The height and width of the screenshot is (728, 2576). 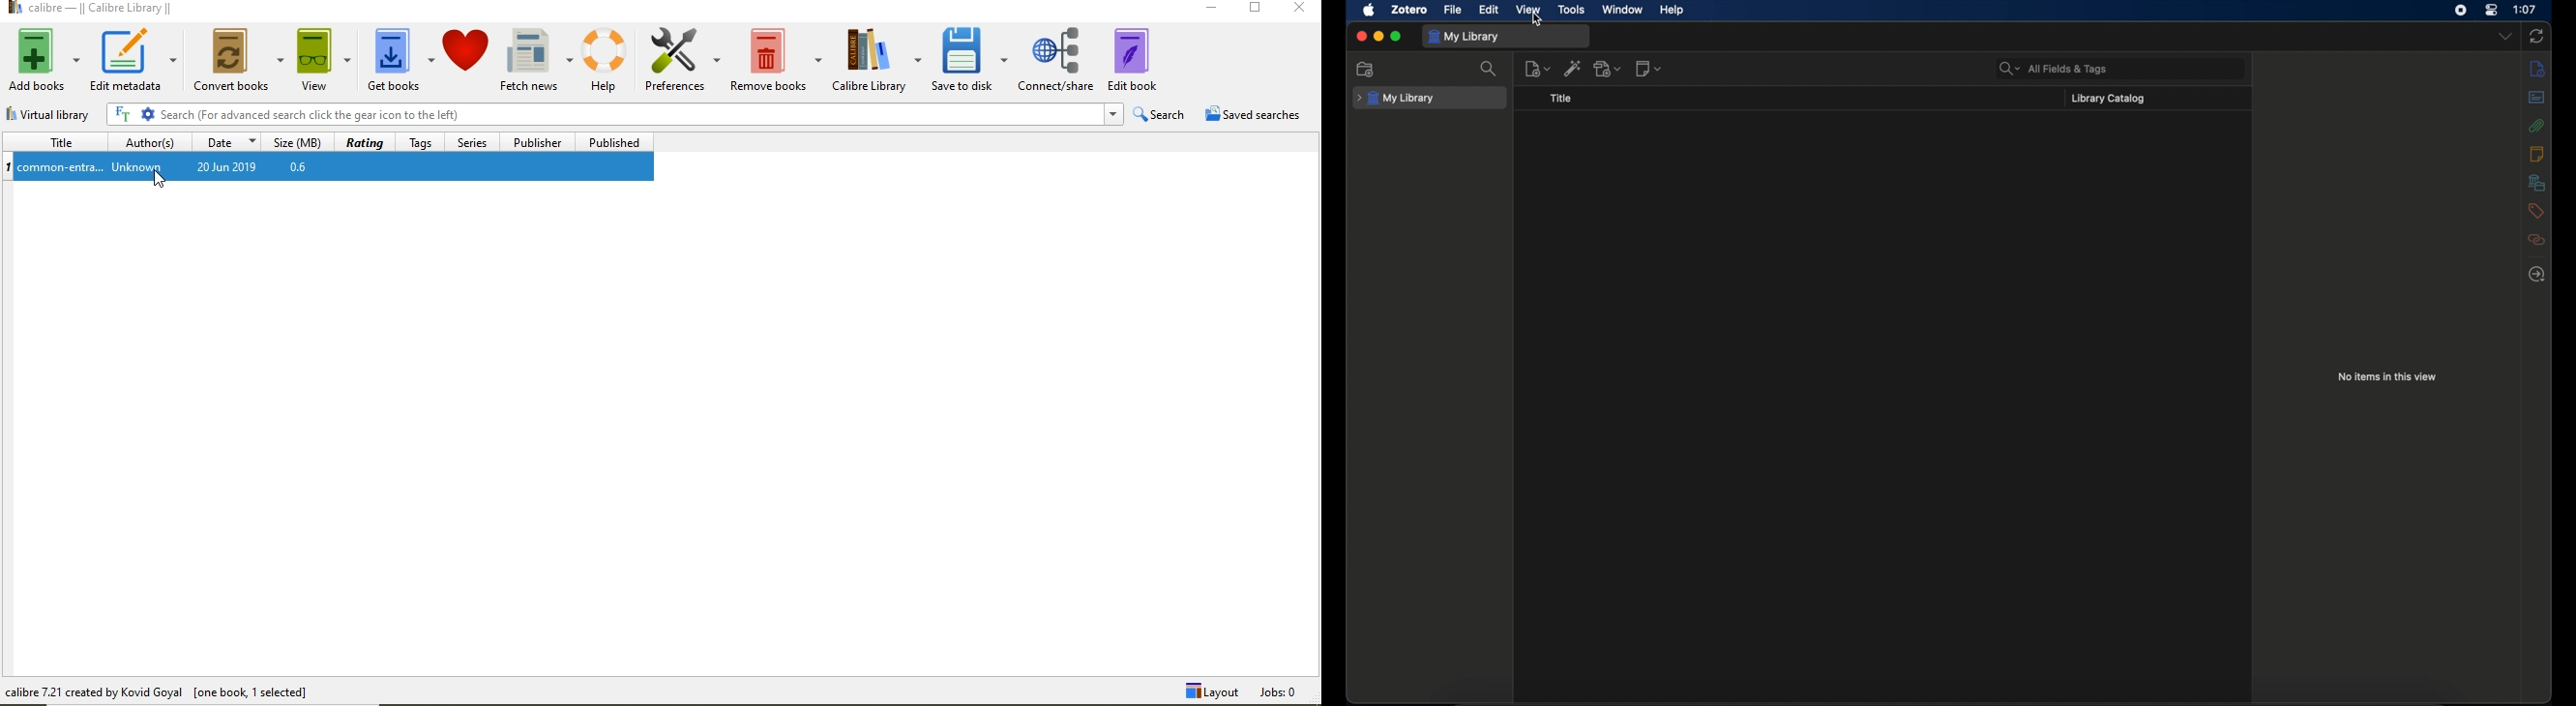 What do you see at coordinates (613, 143) in the screenshot?
I see `published` at bounding box center [613, 143].